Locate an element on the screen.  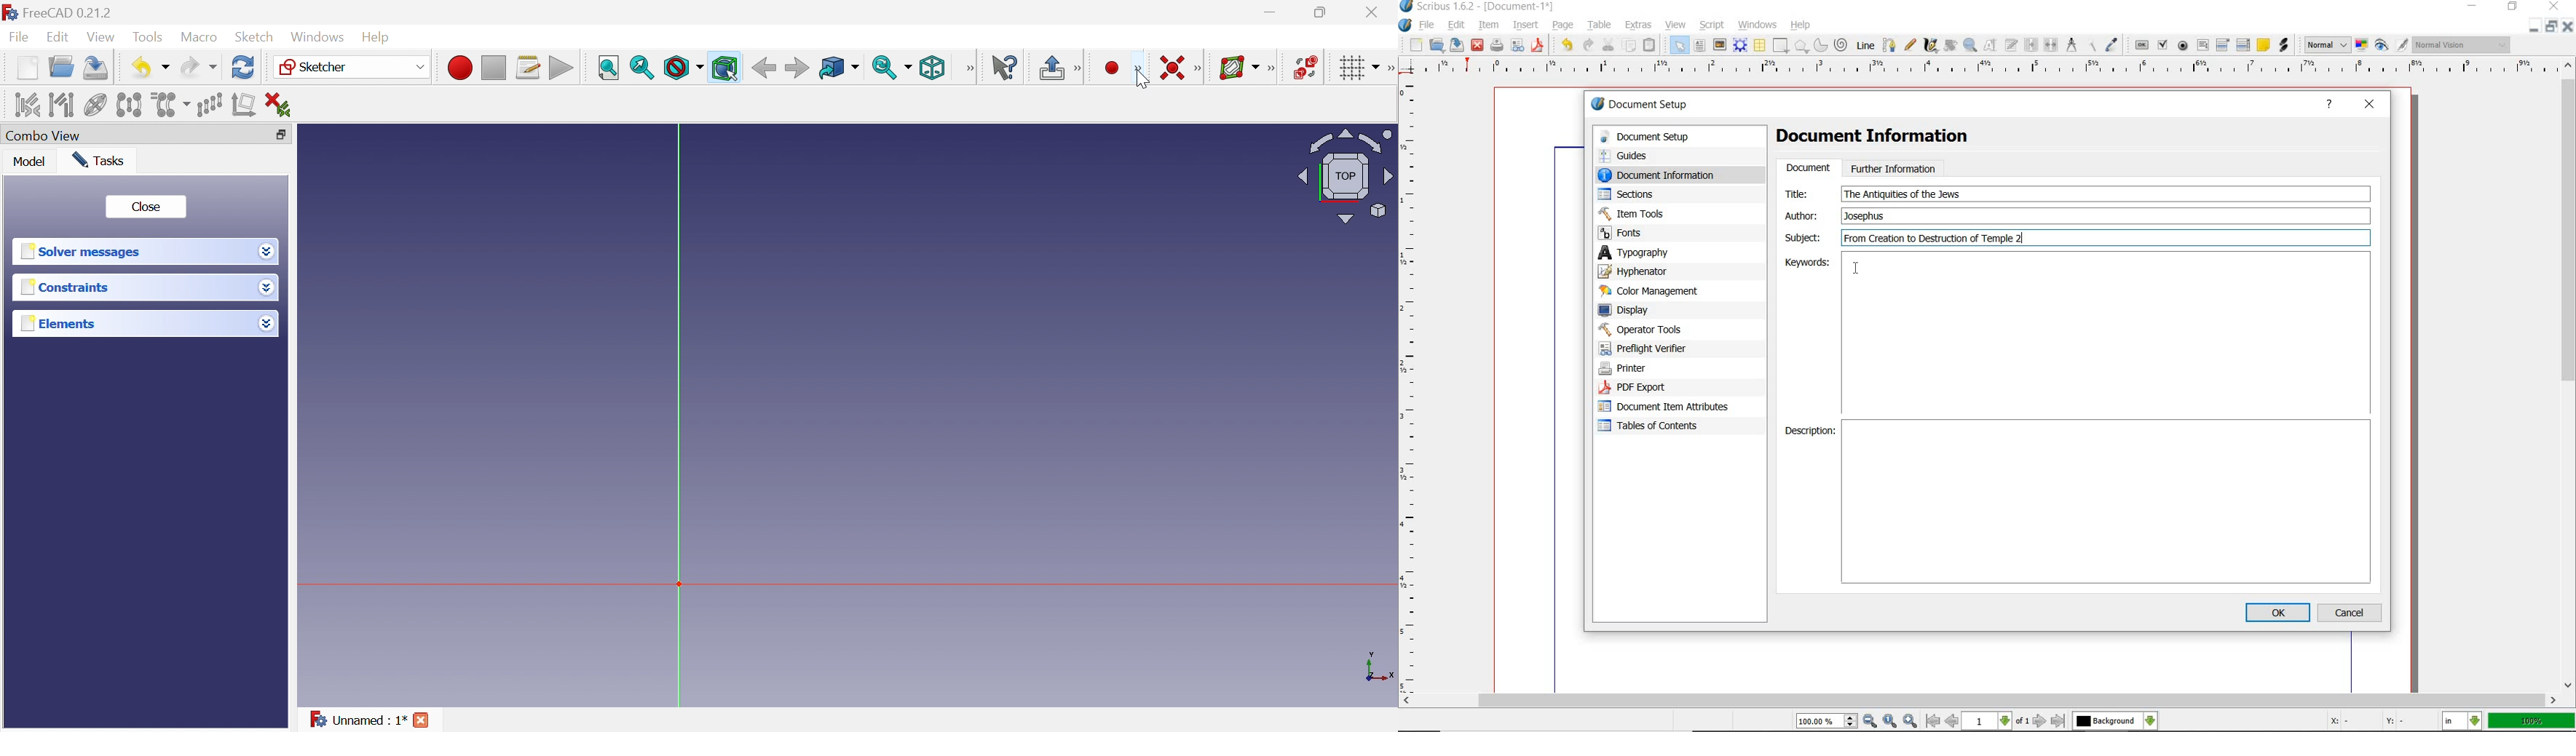
ok is located at coordinates (2278, 612).